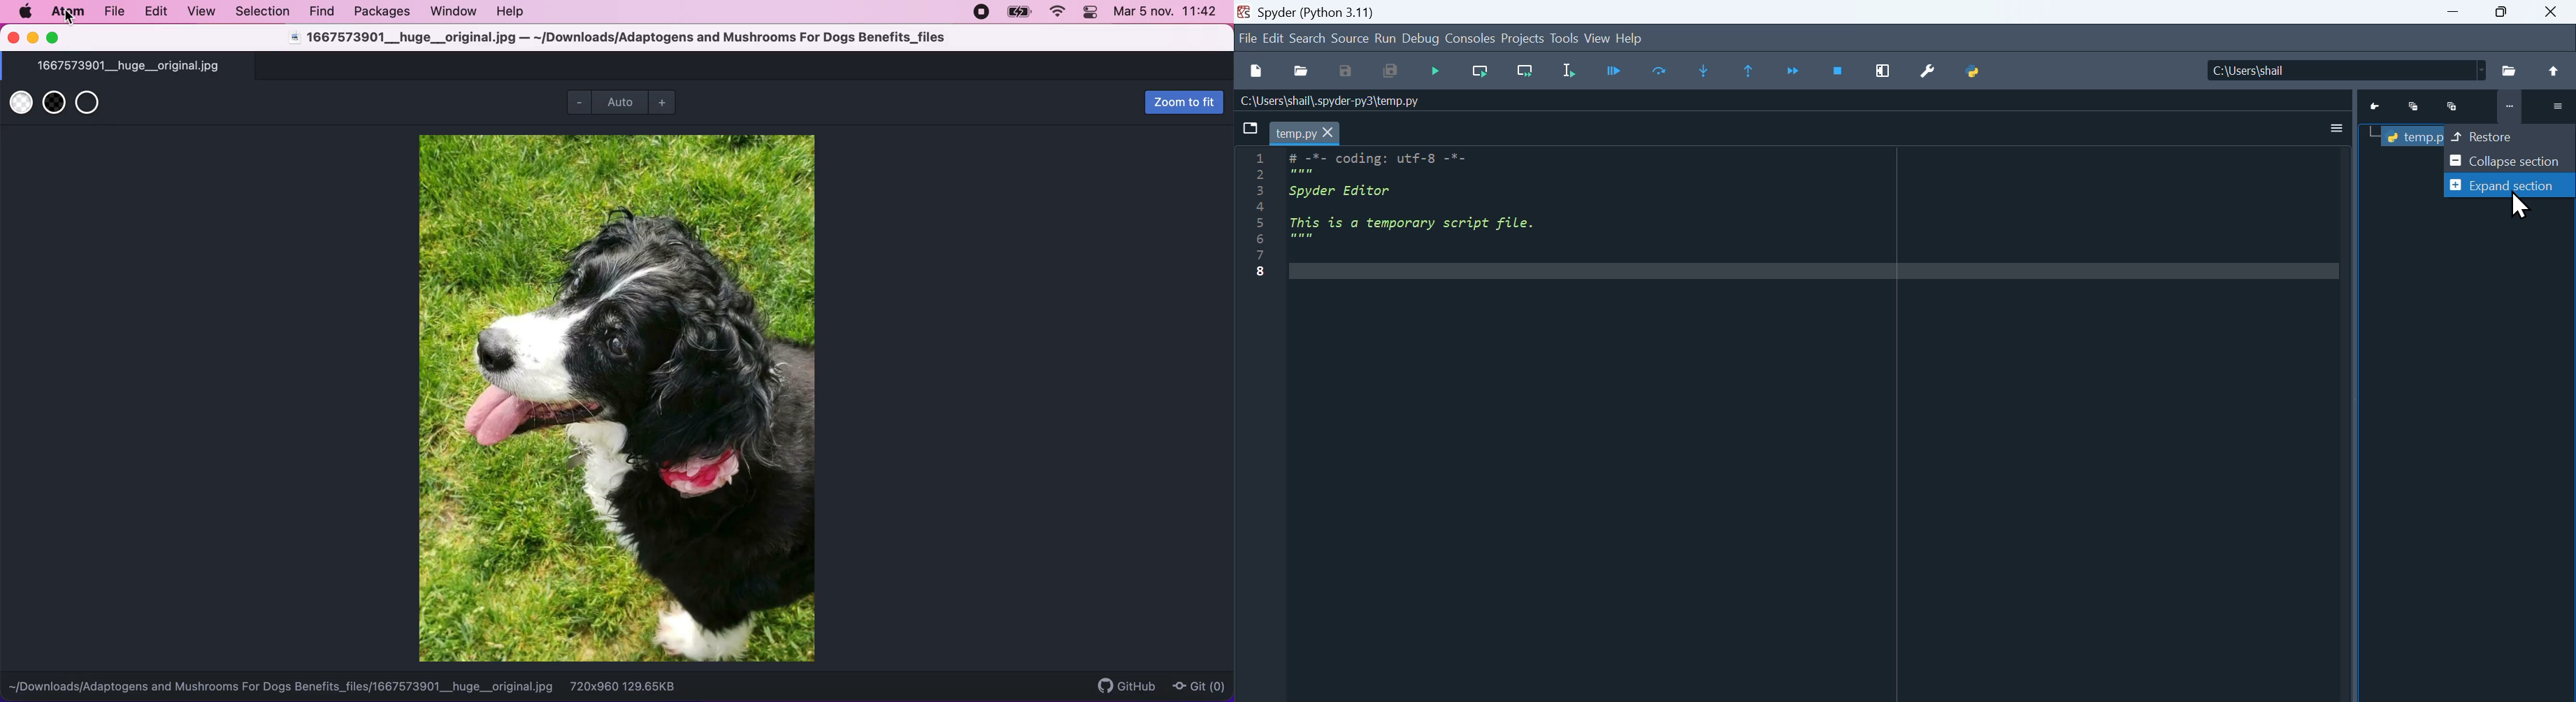  Describe the element at coordinates (1309, 39) in the screenshot. I see `search` at that location.